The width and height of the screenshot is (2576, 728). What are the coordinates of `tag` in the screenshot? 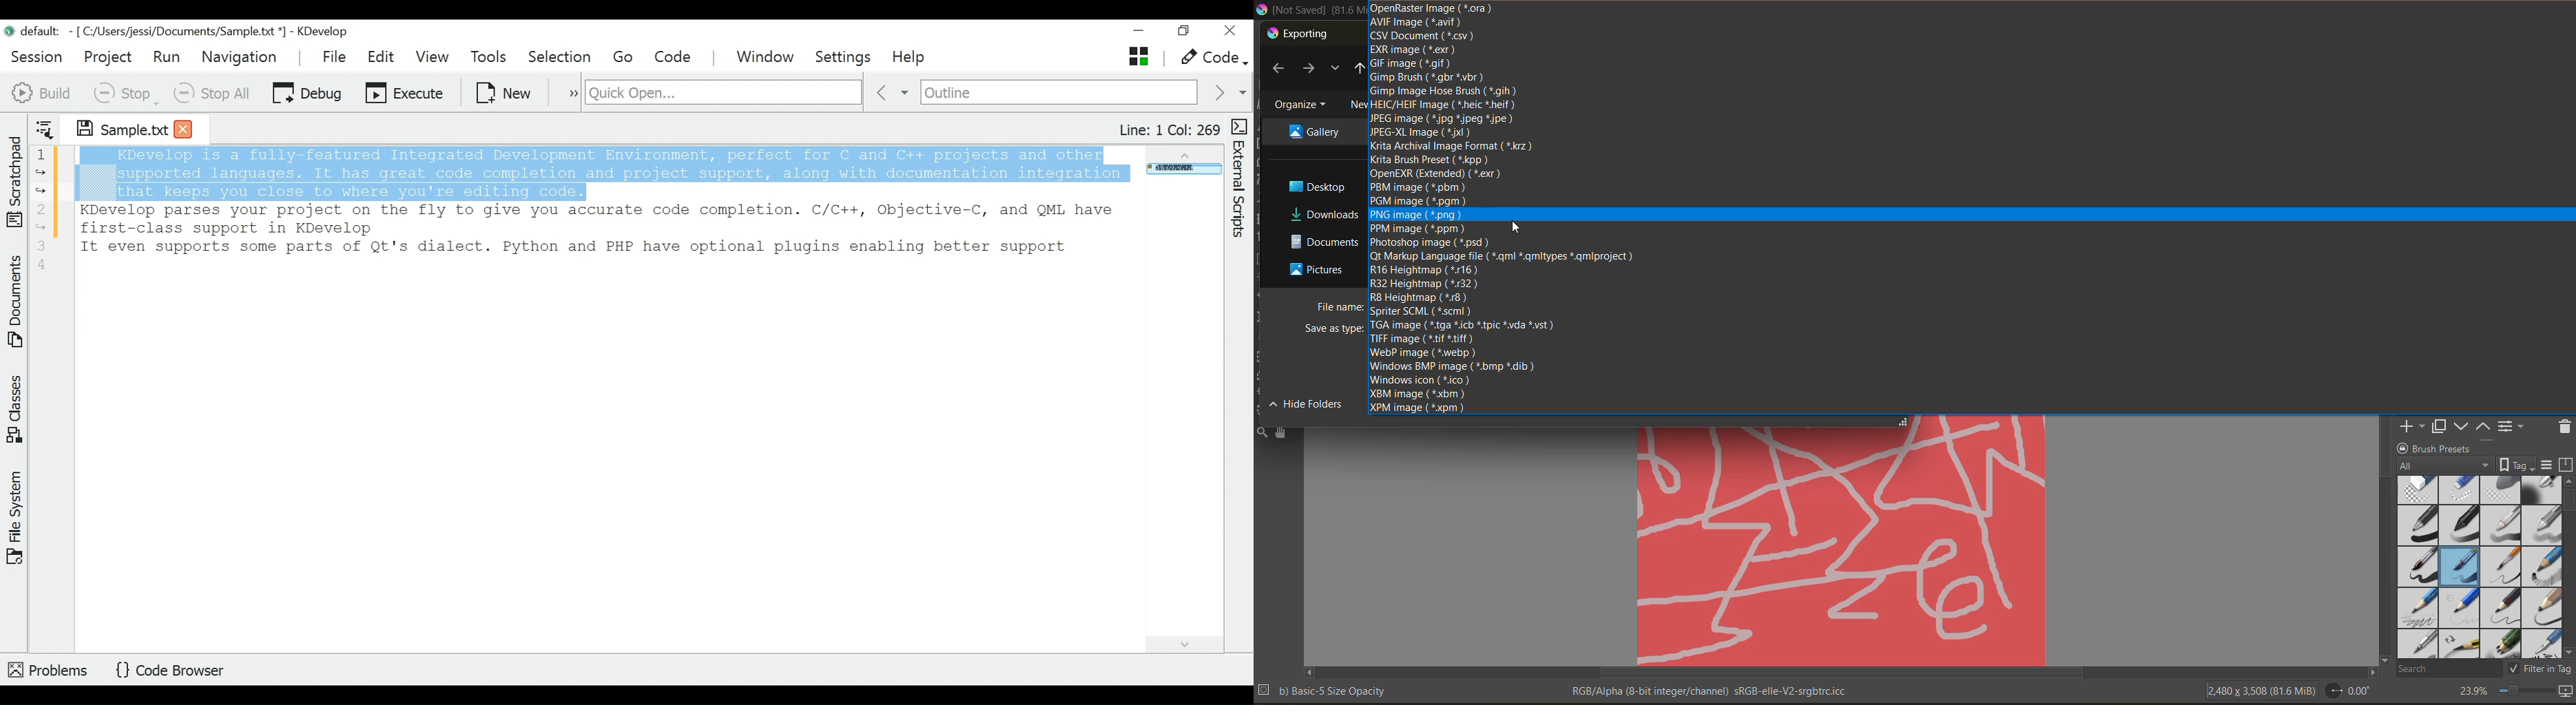 It's located at (2446, 466).